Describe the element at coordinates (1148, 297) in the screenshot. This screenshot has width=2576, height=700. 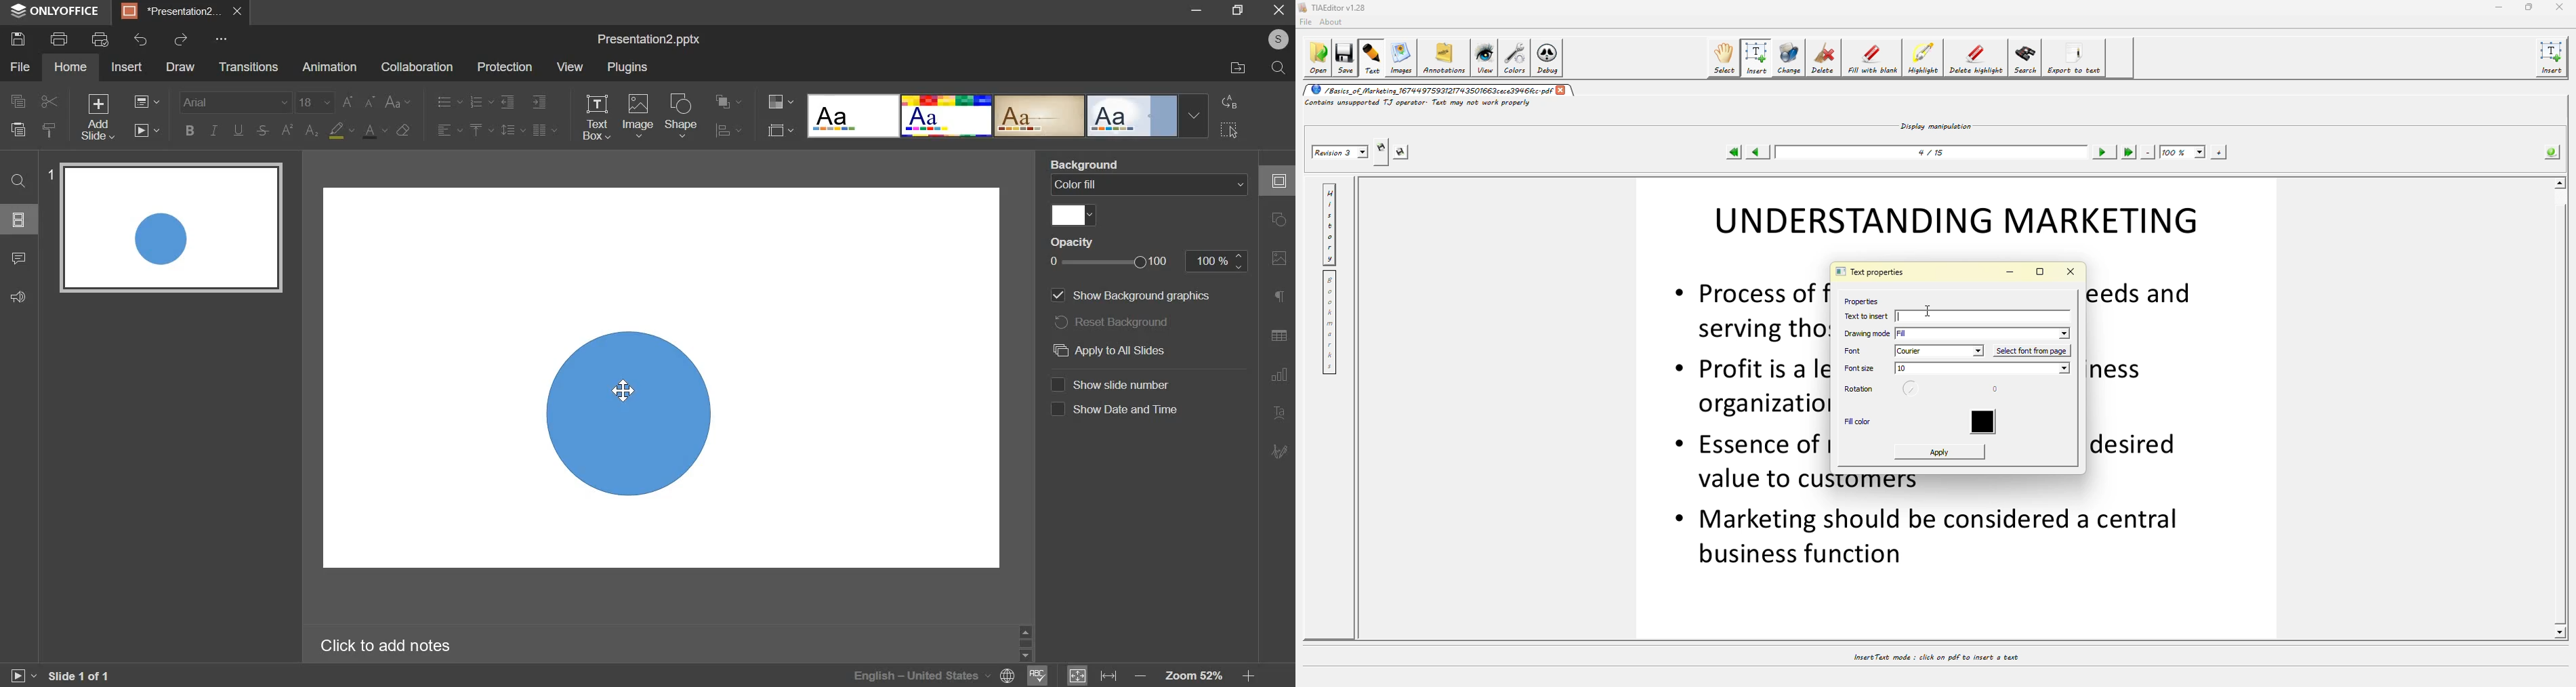
I see `‘Show Background graphics` at that location.